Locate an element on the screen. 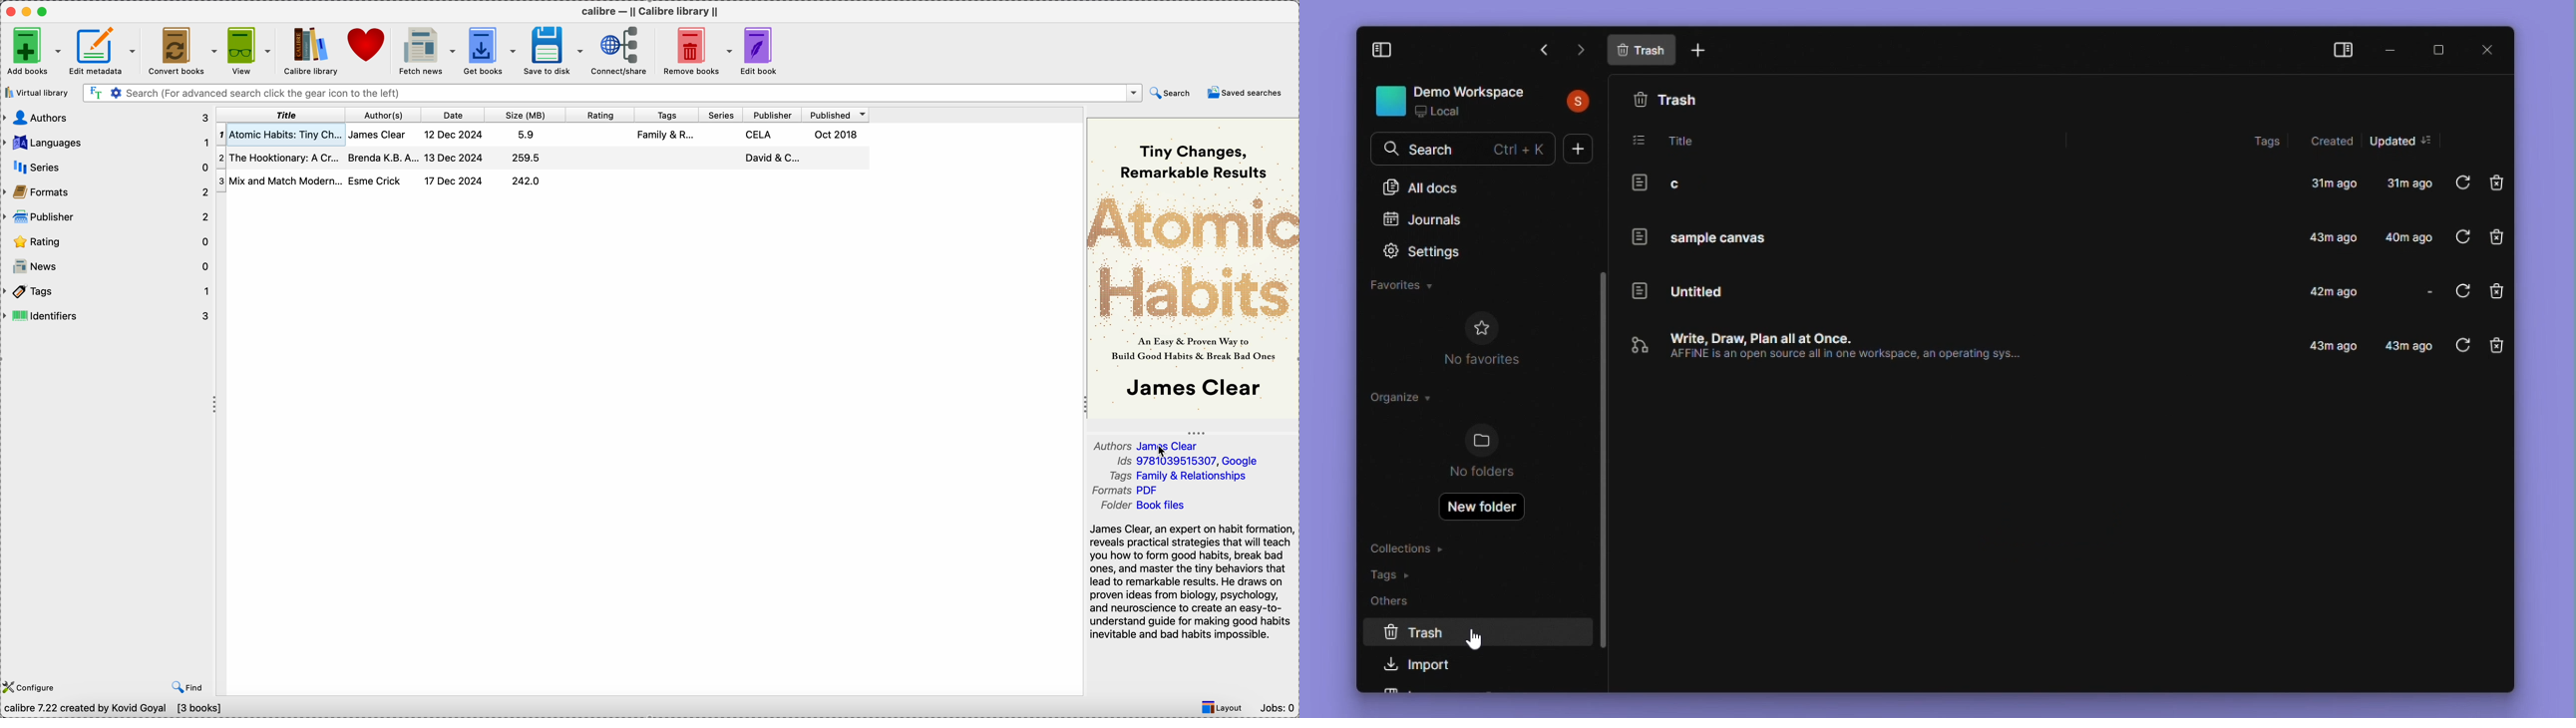 This screenshot has width=2576, height=728. restore is located at coordinates (2460, 347).